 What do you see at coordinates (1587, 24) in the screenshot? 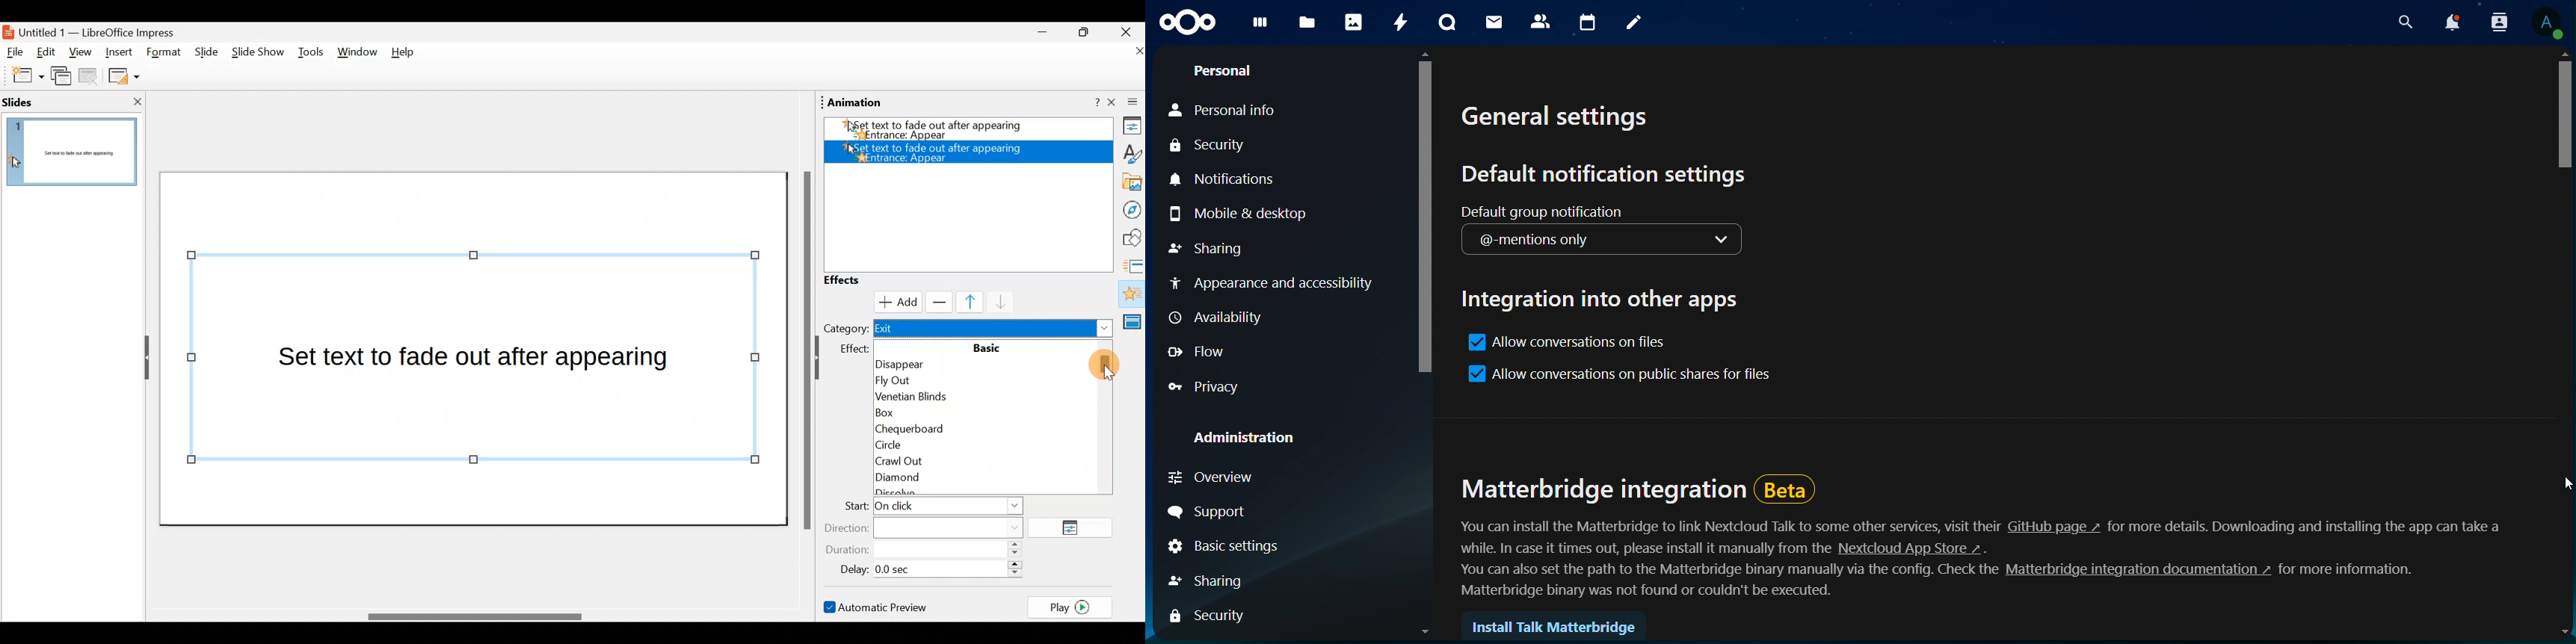
I see `calendar` at bounding box center [1587, 24].